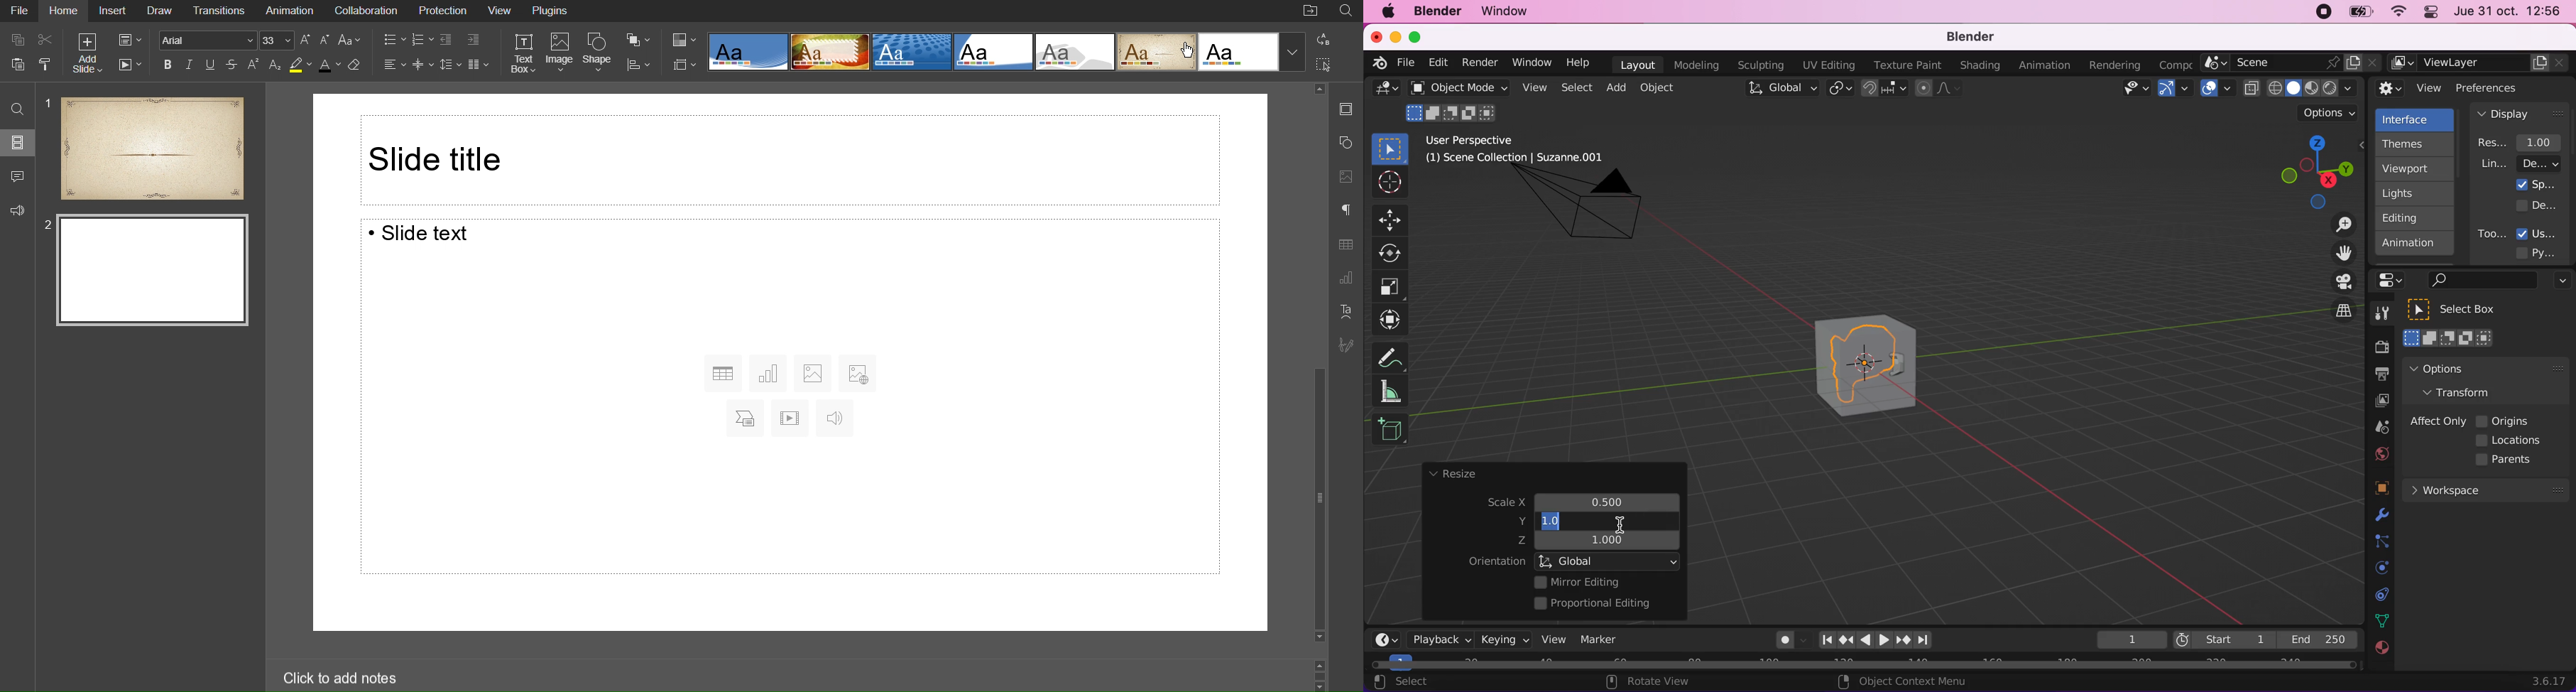  I want to click on minimize, so click(1394, 36).